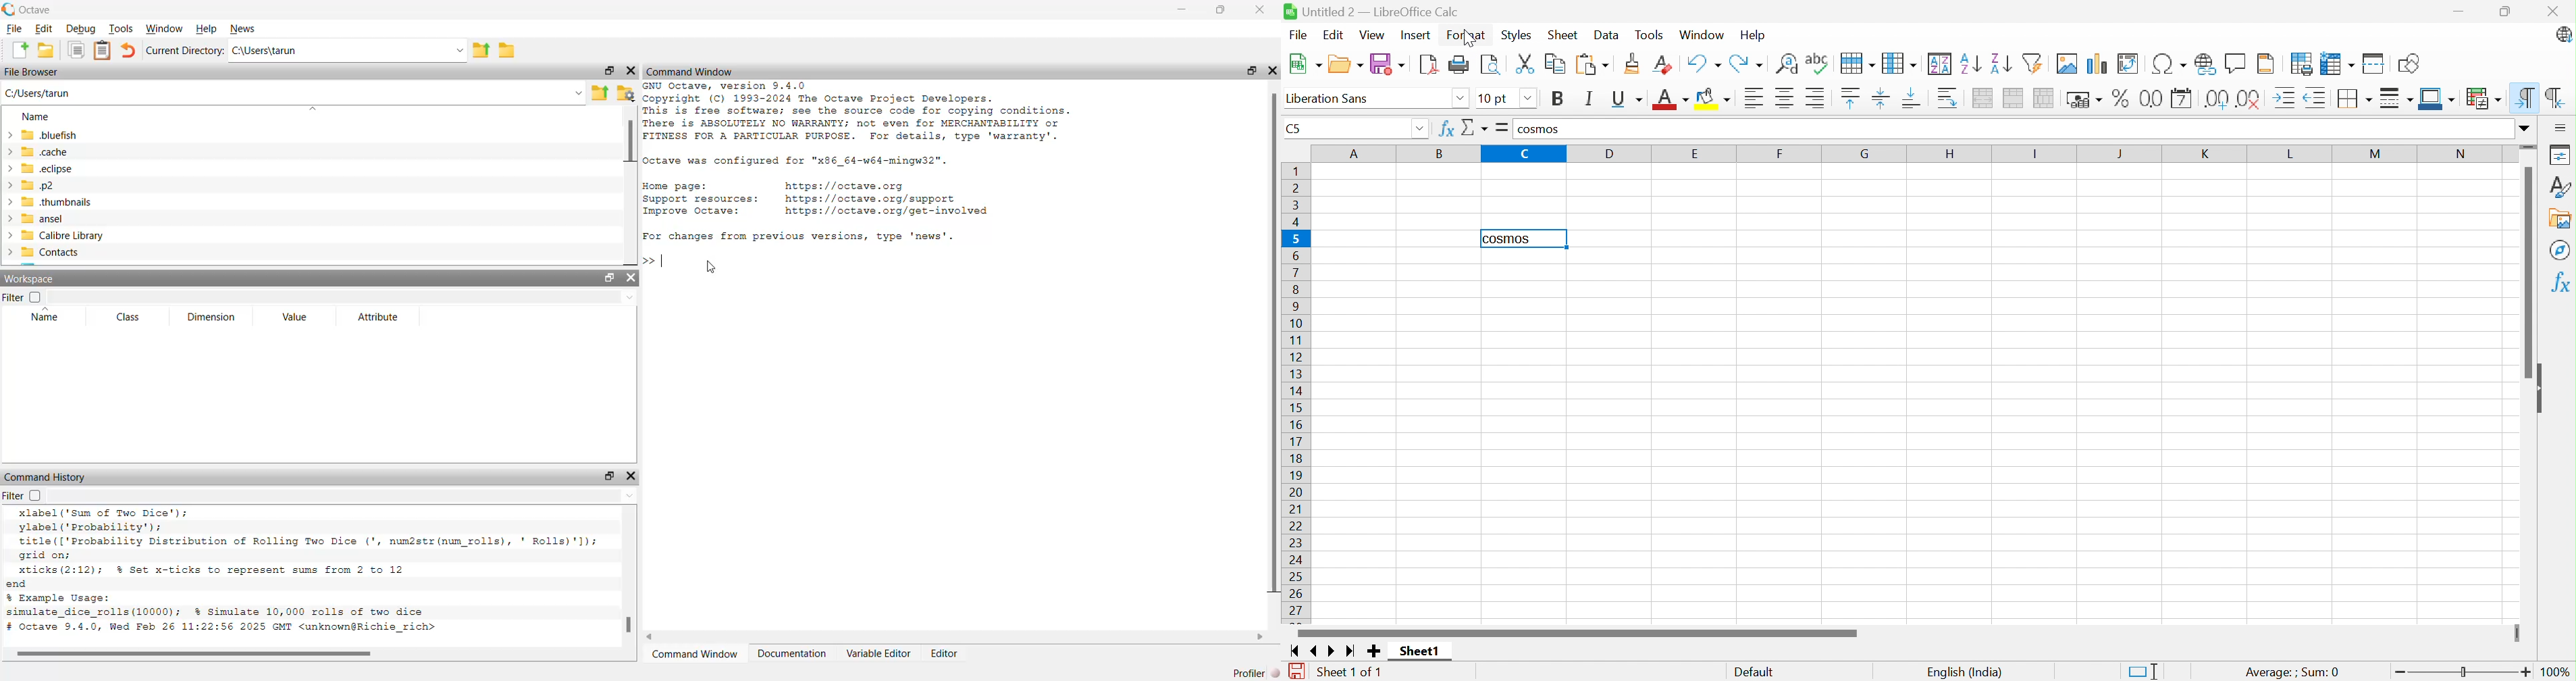  Describe the element at coordinates (1589, 99) in the screenshot. I see `Italic` at that location.